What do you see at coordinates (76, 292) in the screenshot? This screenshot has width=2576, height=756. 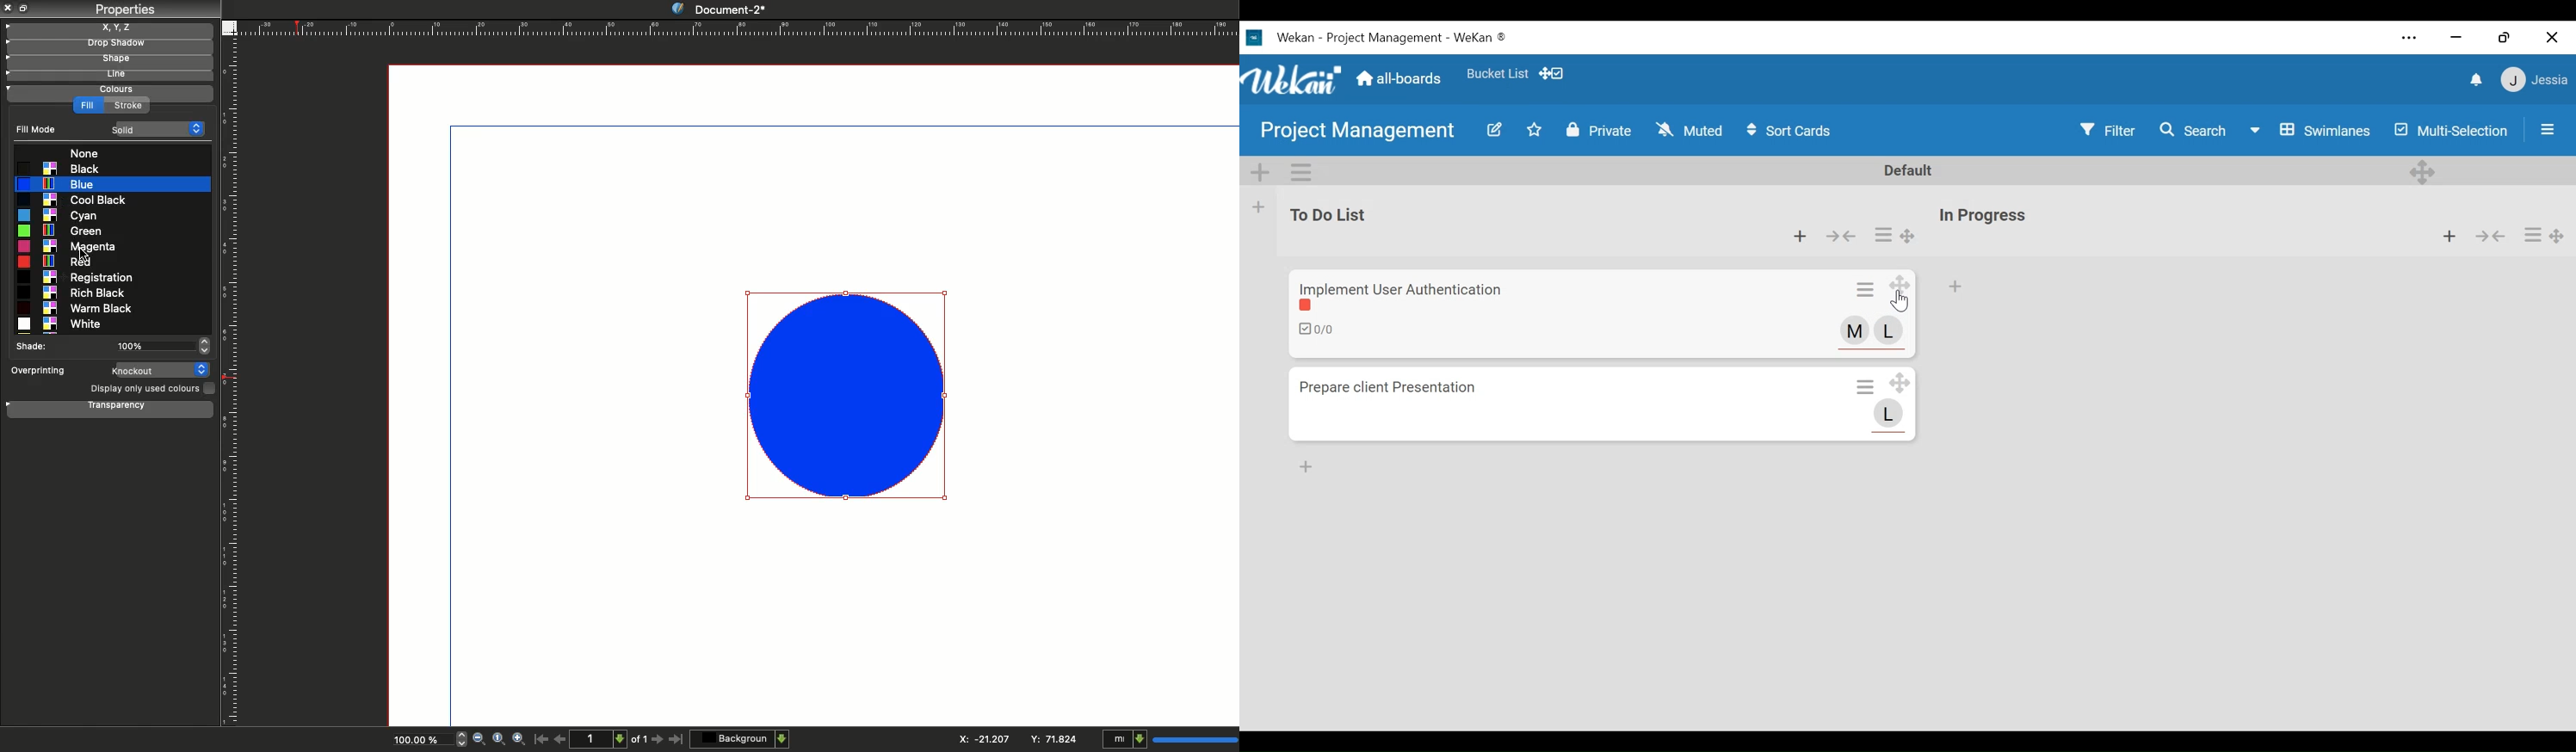 I see `Rich black` at bounding box center [76, 292].